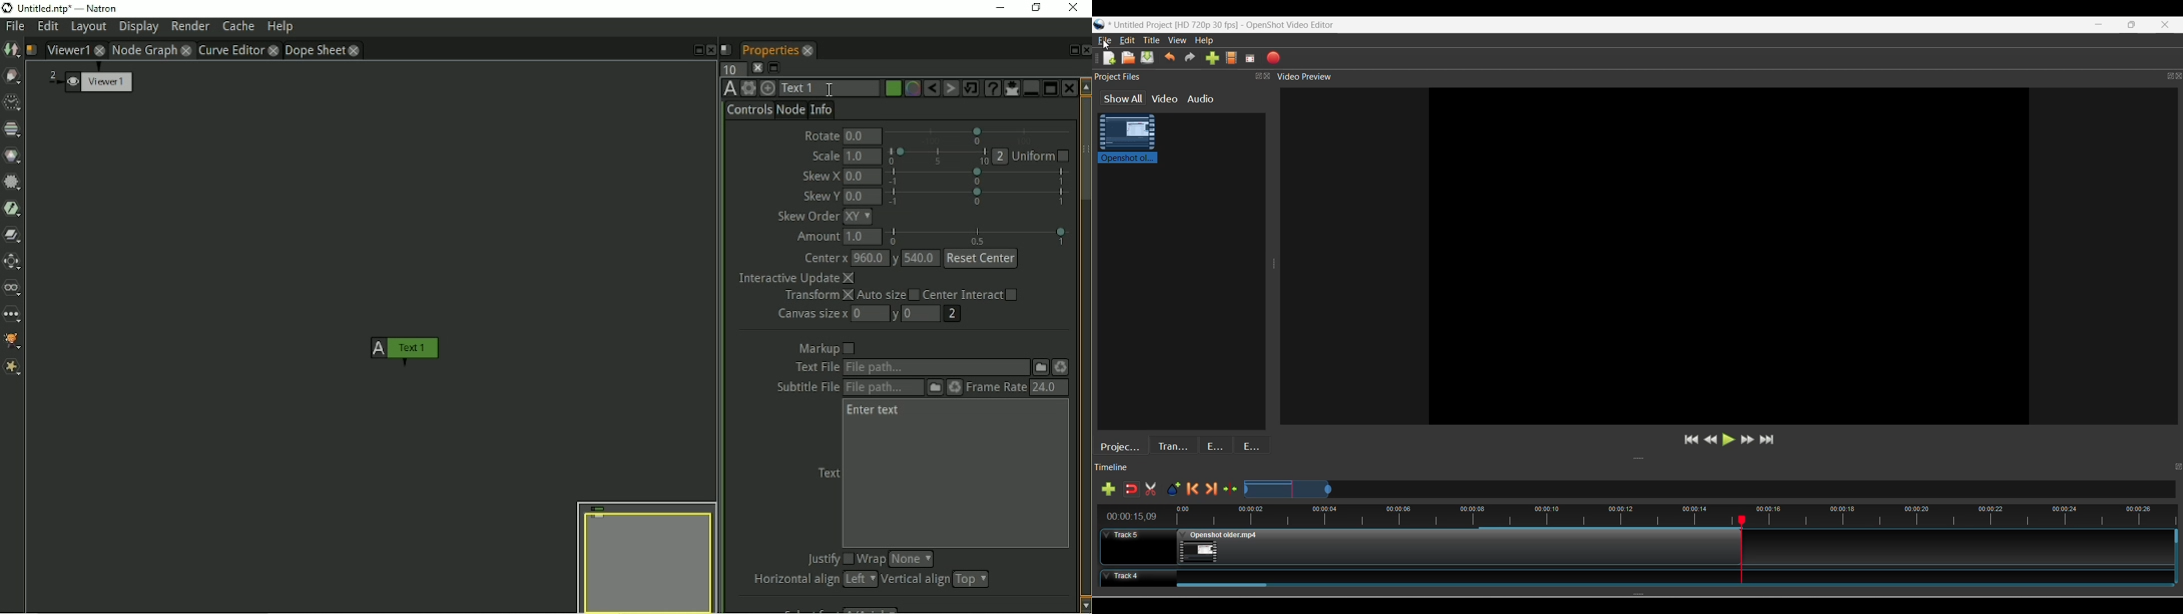  I want to click on OpenShot Video Editor, so click(1292, 26).